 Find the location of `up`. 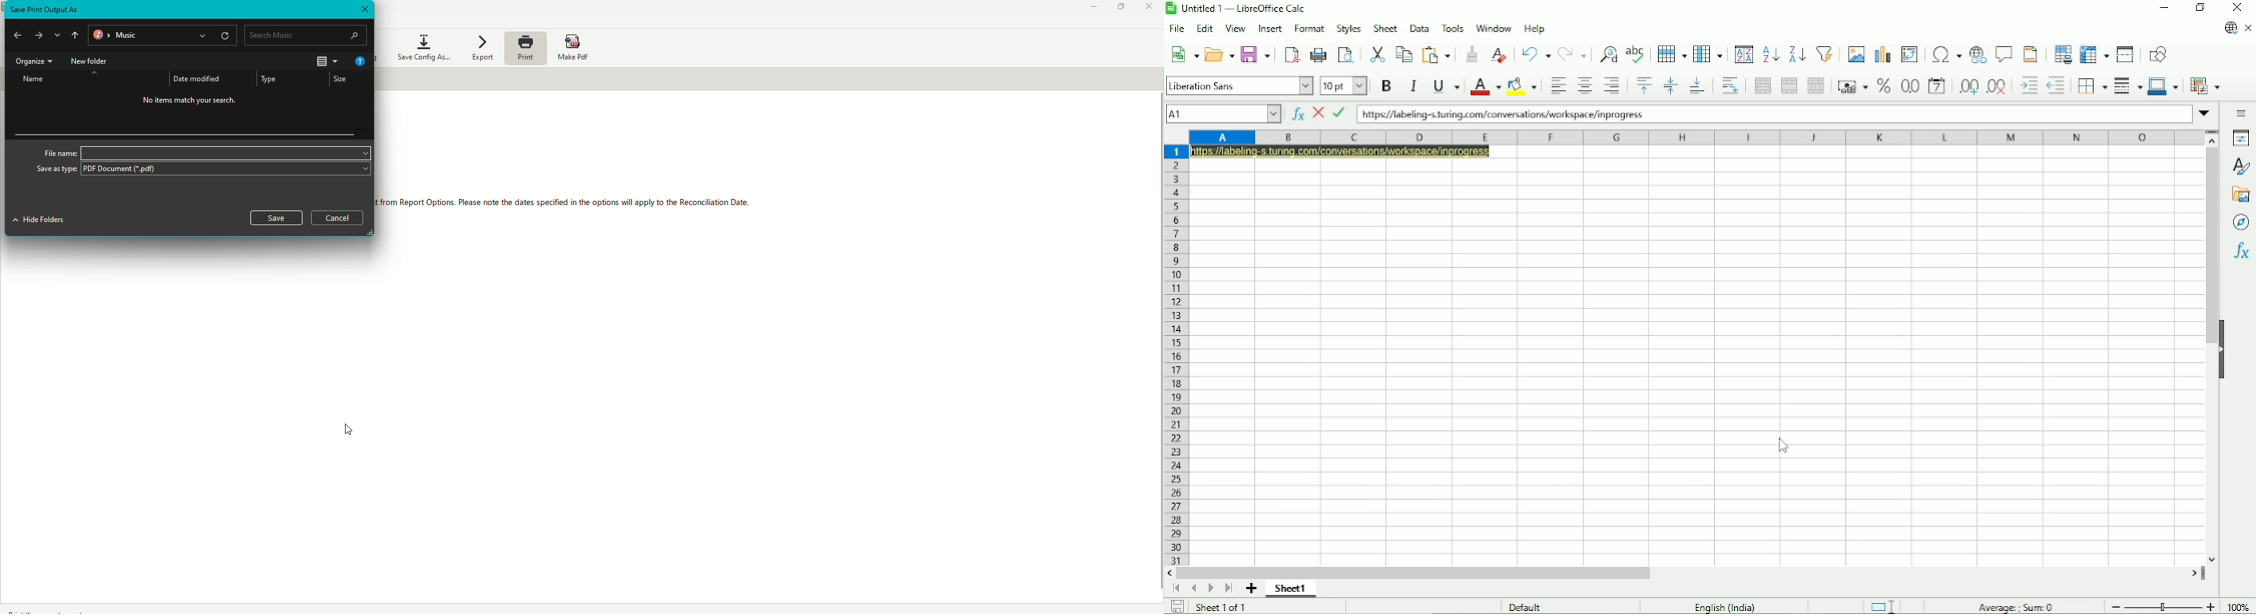

up is located at coordinates (75, 35).